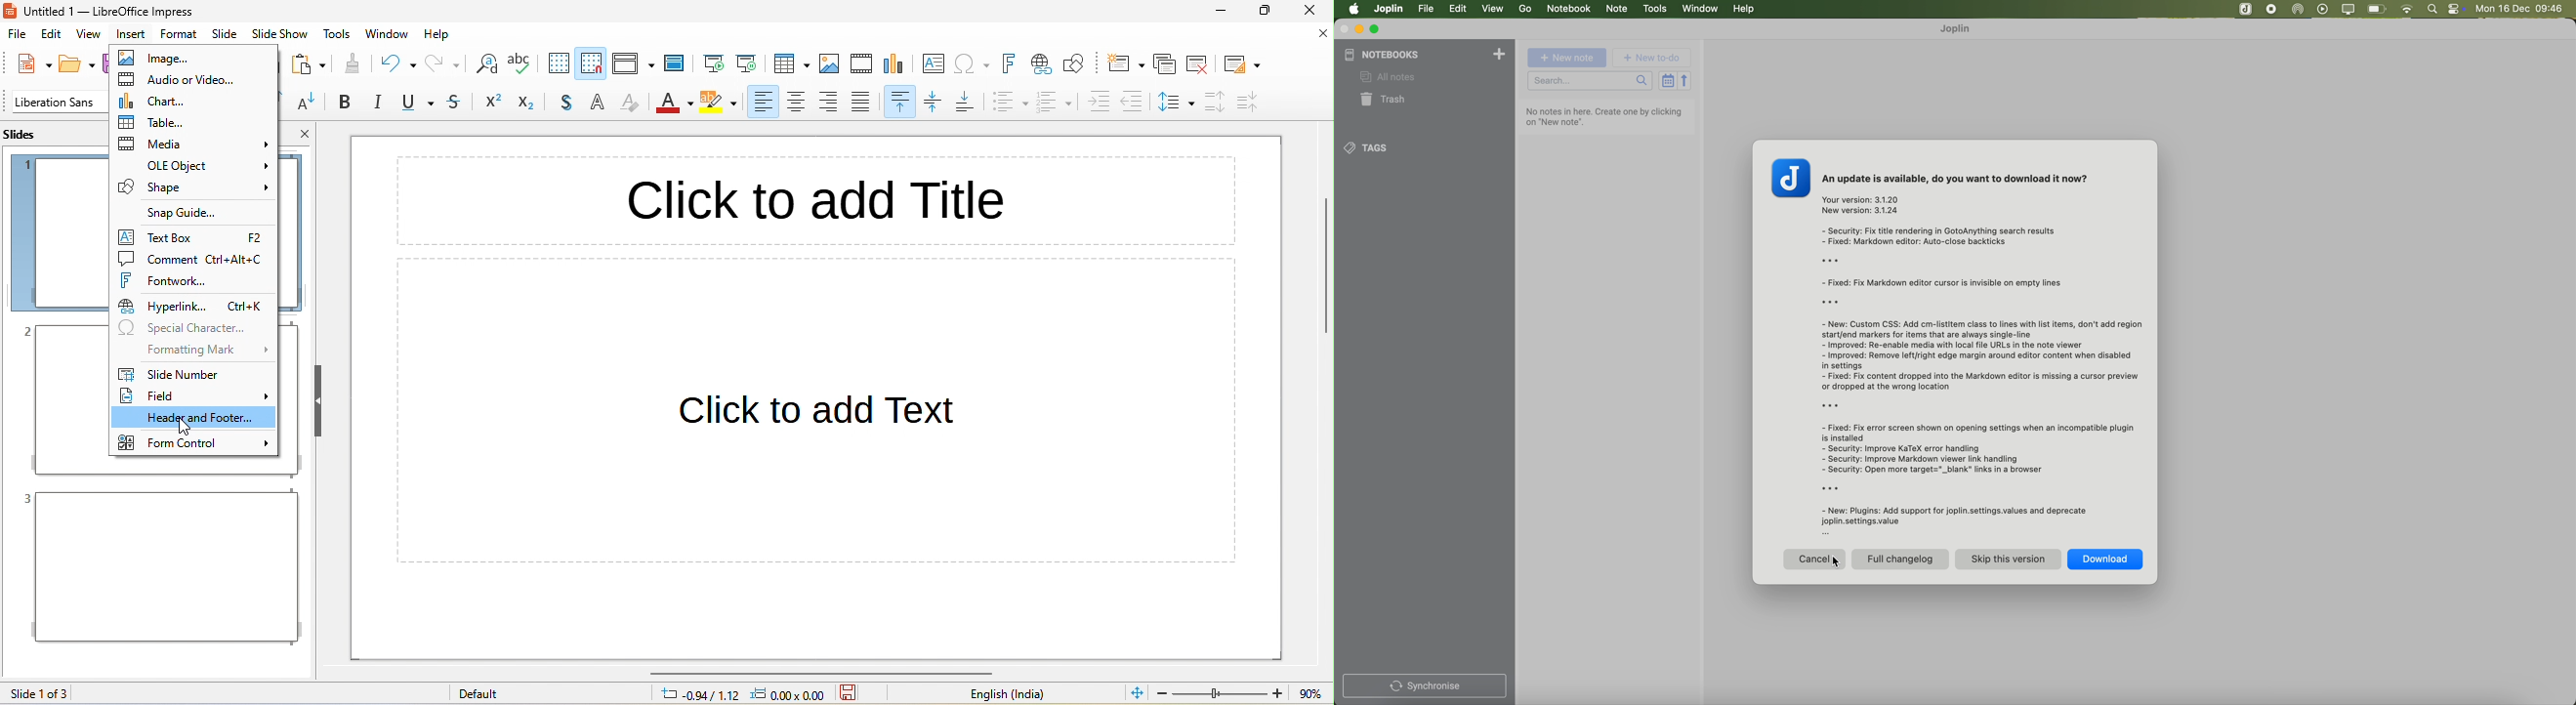  Describe the element at coordinates (1978, 353) in the screenshot. I see `An update is available, do you want to download it now?

Your version: 3.1.20

New version: 3.1.24

- Security: Fix title rendering in GotoAnything search results

- Fixed: Markdown editor: Auto-close backticks

rx

- Fixed: Fix Markdown editor cursor is invisible on empty lines

rx

- New: Custom CSS: Add cm-listitem class to lines with list items, don't add region
start/end markers for items that are always single-line

- Improved: Re-enable media with local file URLs in the note viewer

- Improved: Remove left/right edge margin around editor content when disabled
in settings

- Fixed: Fix content dropped into the Markdown editor is missing a cursor preview
or dropped at the wrong location

x

- Fixed: Fix error screen shown on opening settings when an incompatible plugin
is installed

- Security: Improve KaTeX error handling

- Security: Improve Markdown viewer link handling

- Security: Open more target="_blank" links in a browser

x

- New: Plugins: Add support for joplin.settings.values and deprecate
joplin.settings.value` at that location.